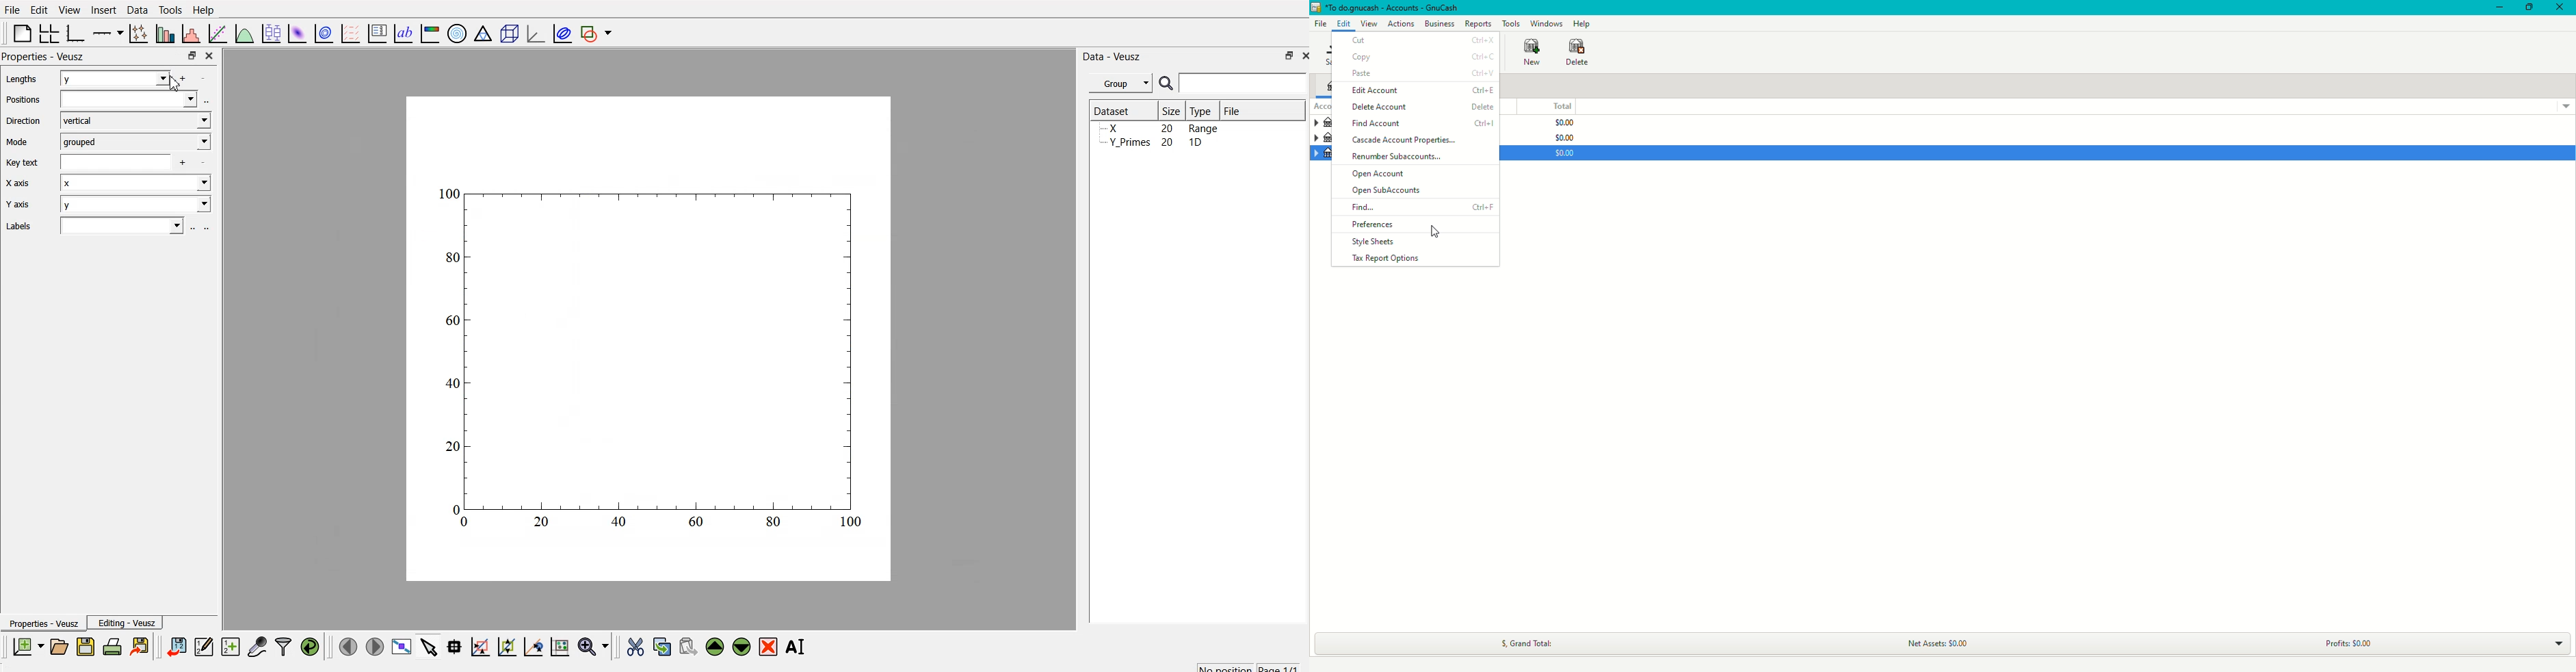  What do you see at coordinates (1388, 7) in the screenshot?
I see `GnuCash` at bounding box center [1388, 7].